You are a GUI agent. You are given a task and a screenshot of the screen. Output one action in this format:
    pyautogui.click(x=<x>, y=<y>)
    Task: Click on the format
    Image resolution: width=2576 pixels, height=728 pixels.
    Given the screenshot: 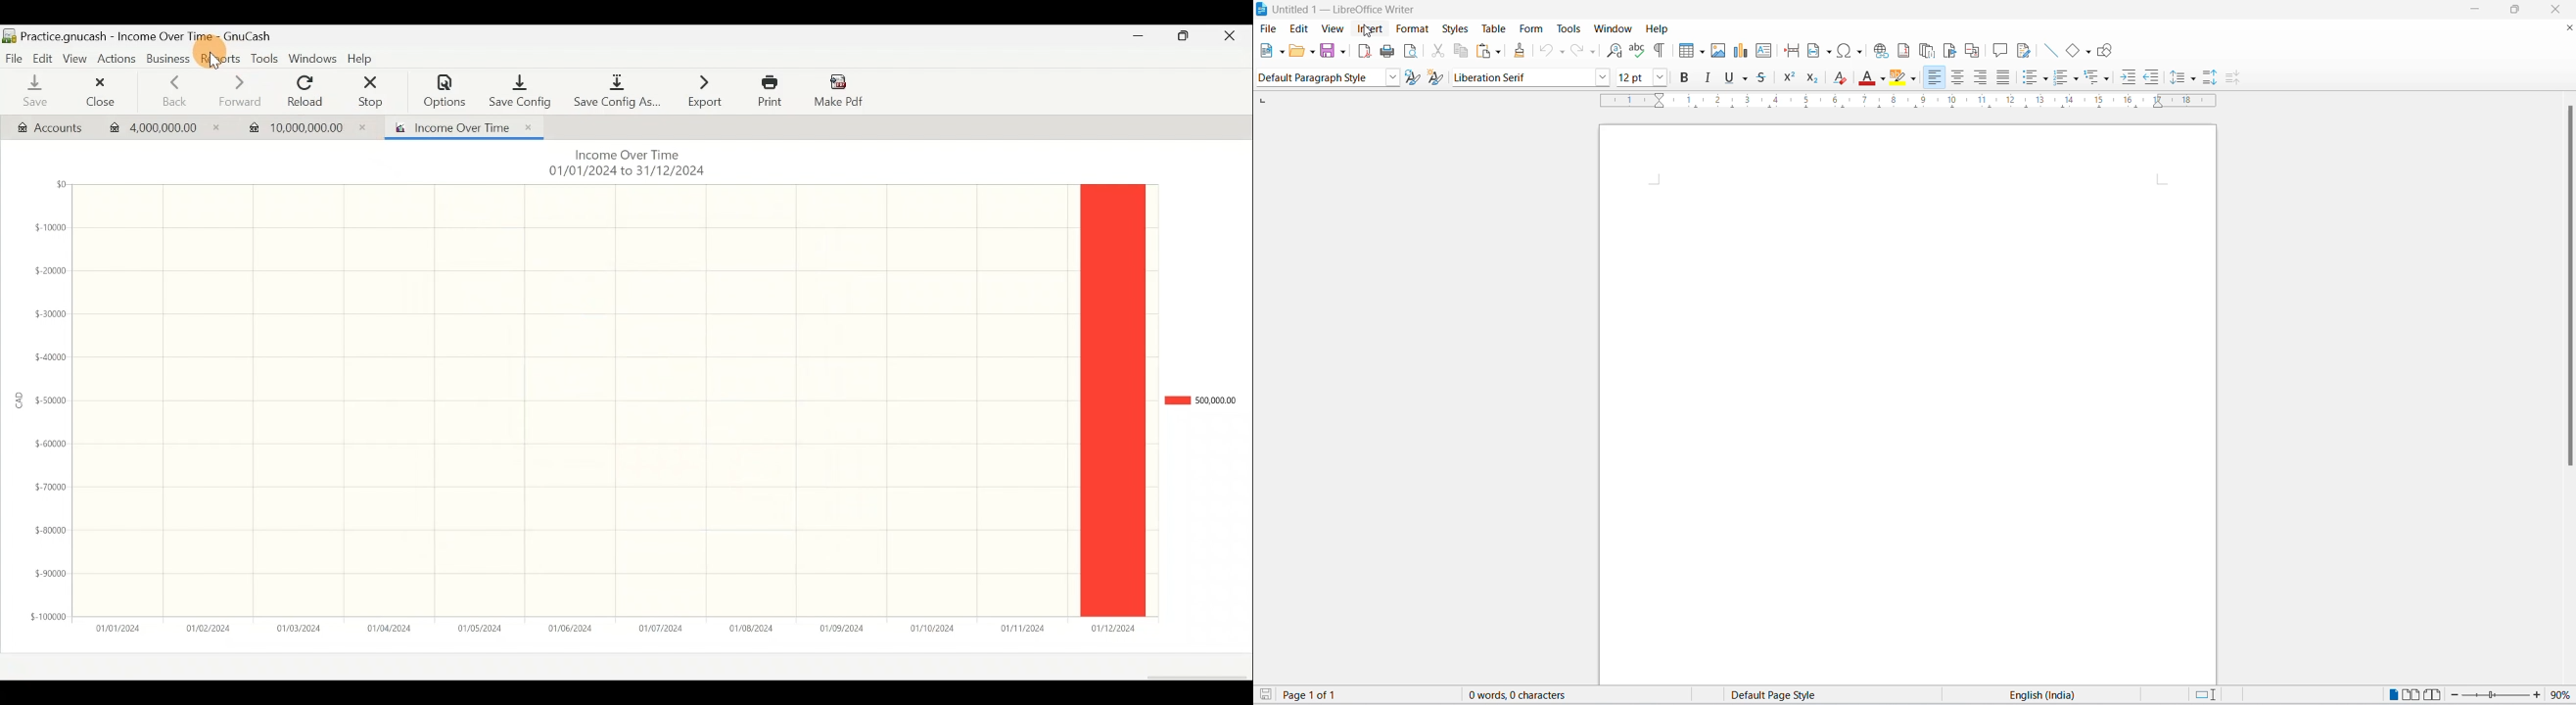 What is the action you would take?
    pyautogui.click(x=1413, y=28)
    